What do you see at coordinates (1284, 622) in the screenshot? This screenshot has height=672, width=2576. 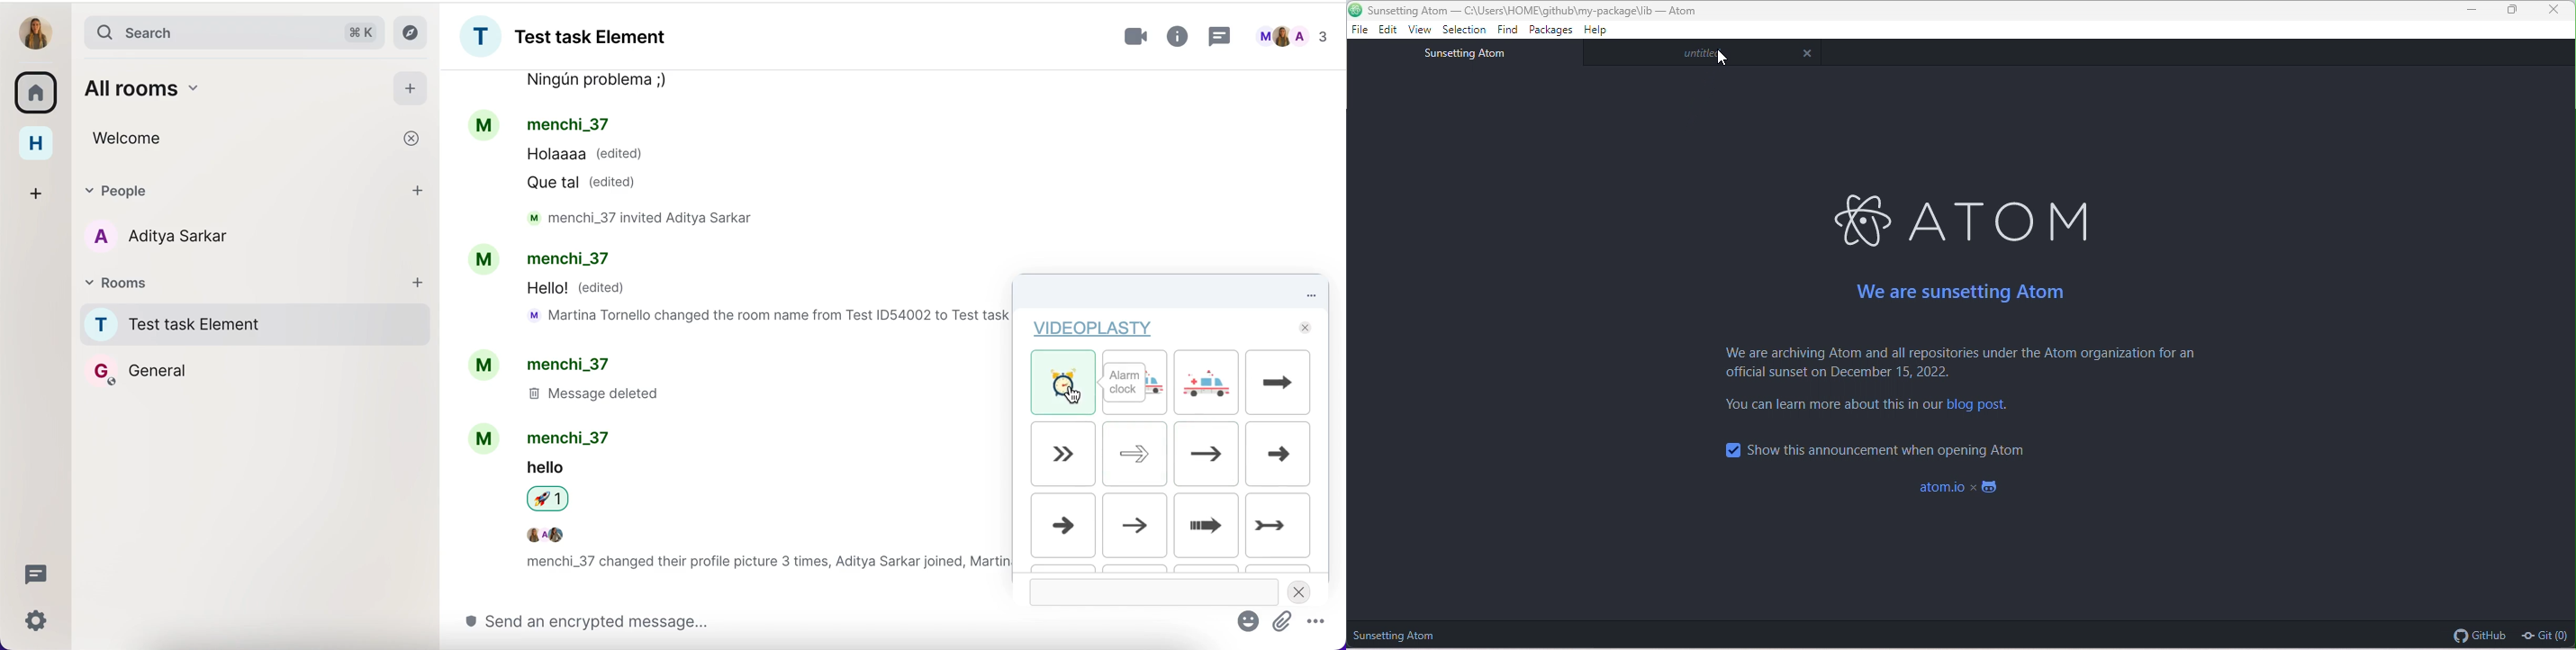 I see `attachment` at bounding box center [1284, 622].